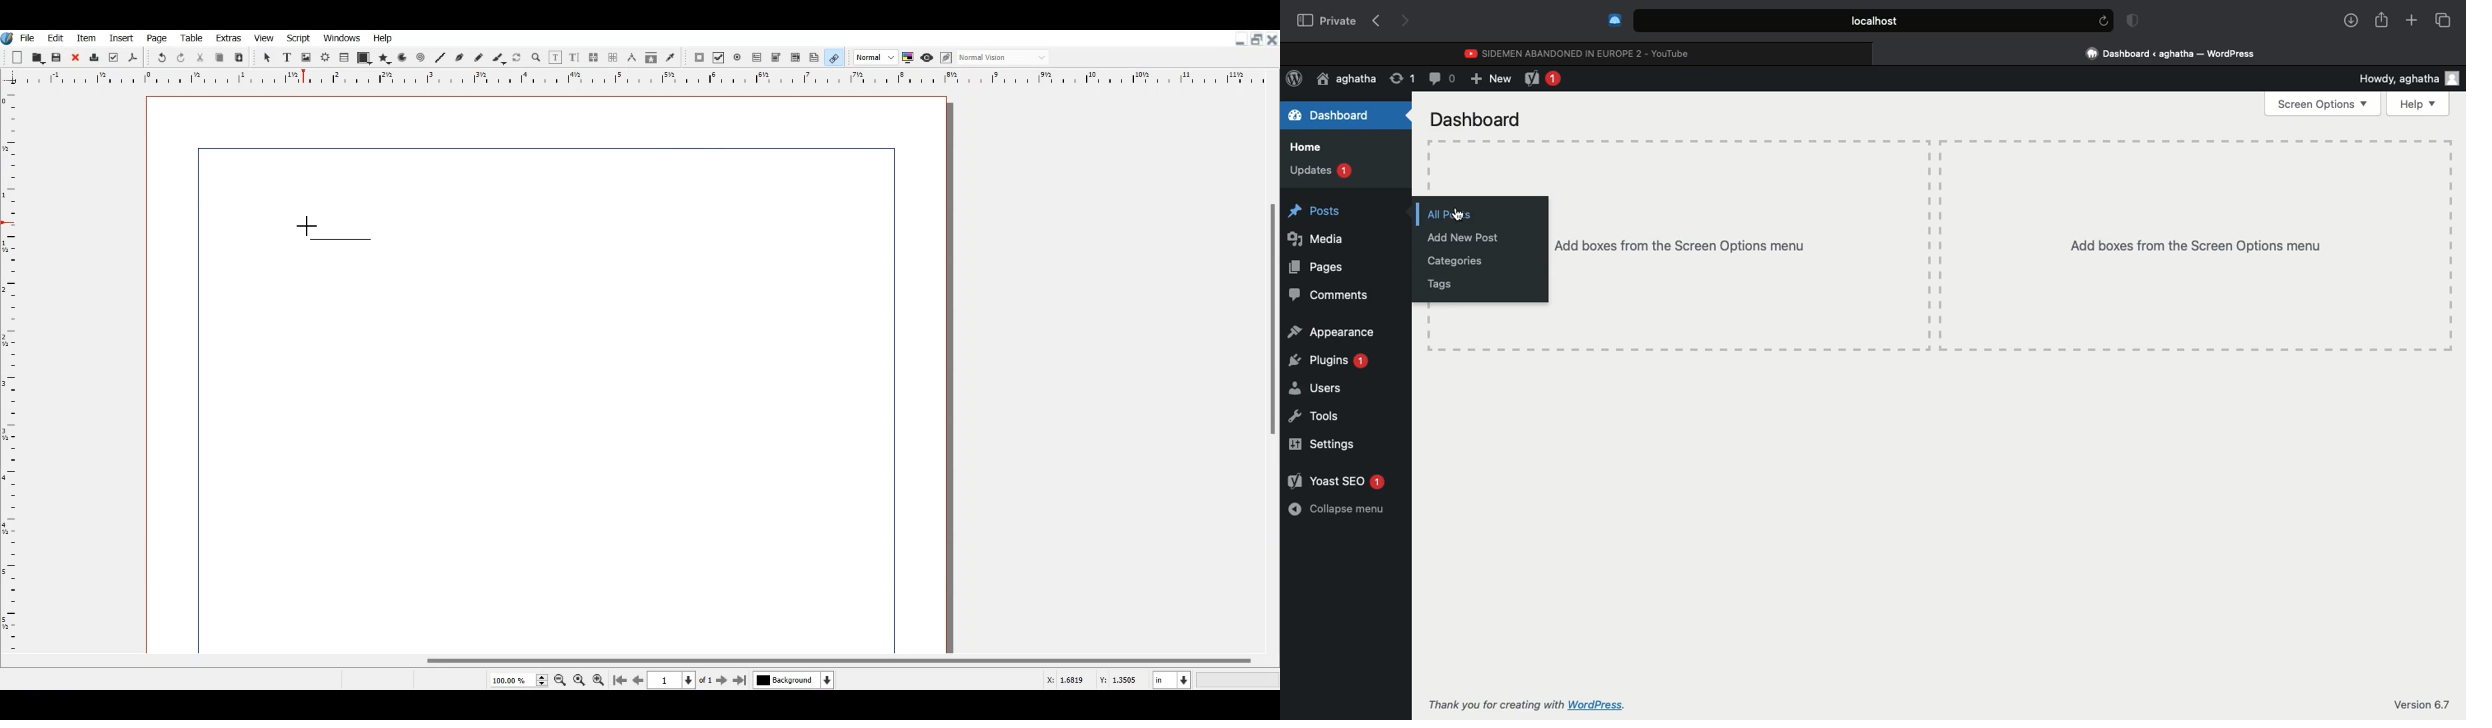 This screenshot has width=2492, height=728. Describe the element at coordinates (909, 57) in the screenshot. I see `Toggle color management system` at that location.